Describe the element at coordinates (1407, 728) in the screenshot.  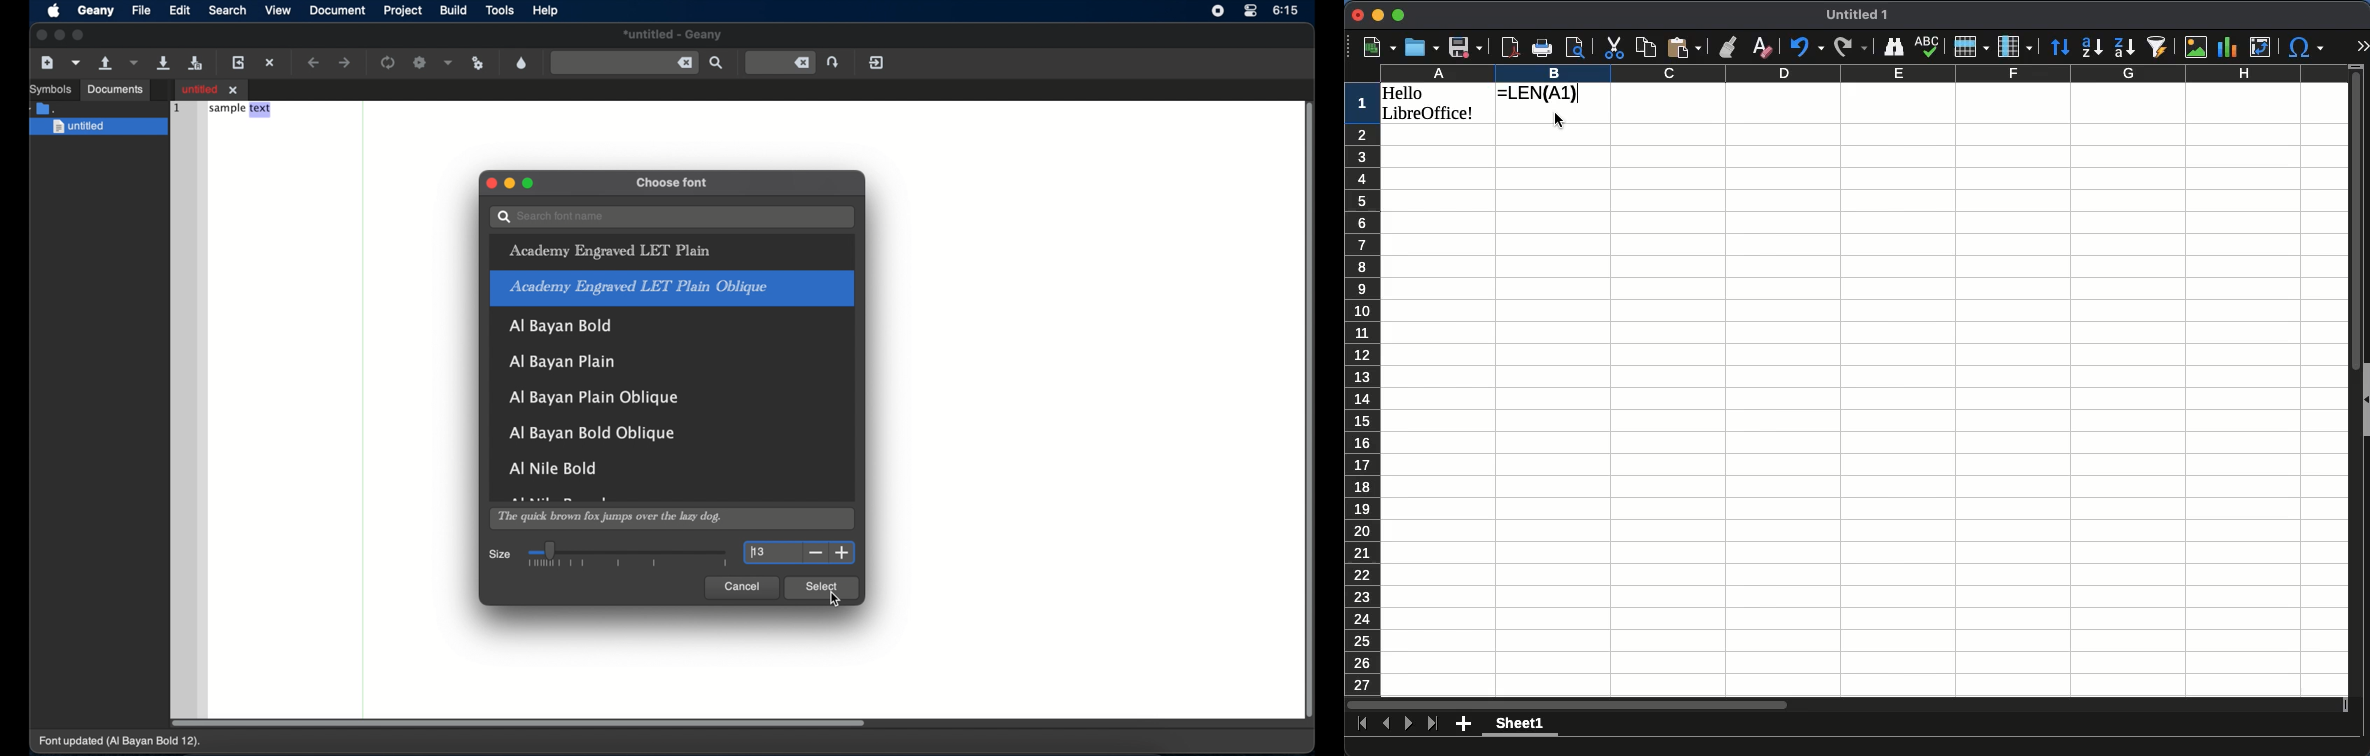
I see `next sheet` at that location.